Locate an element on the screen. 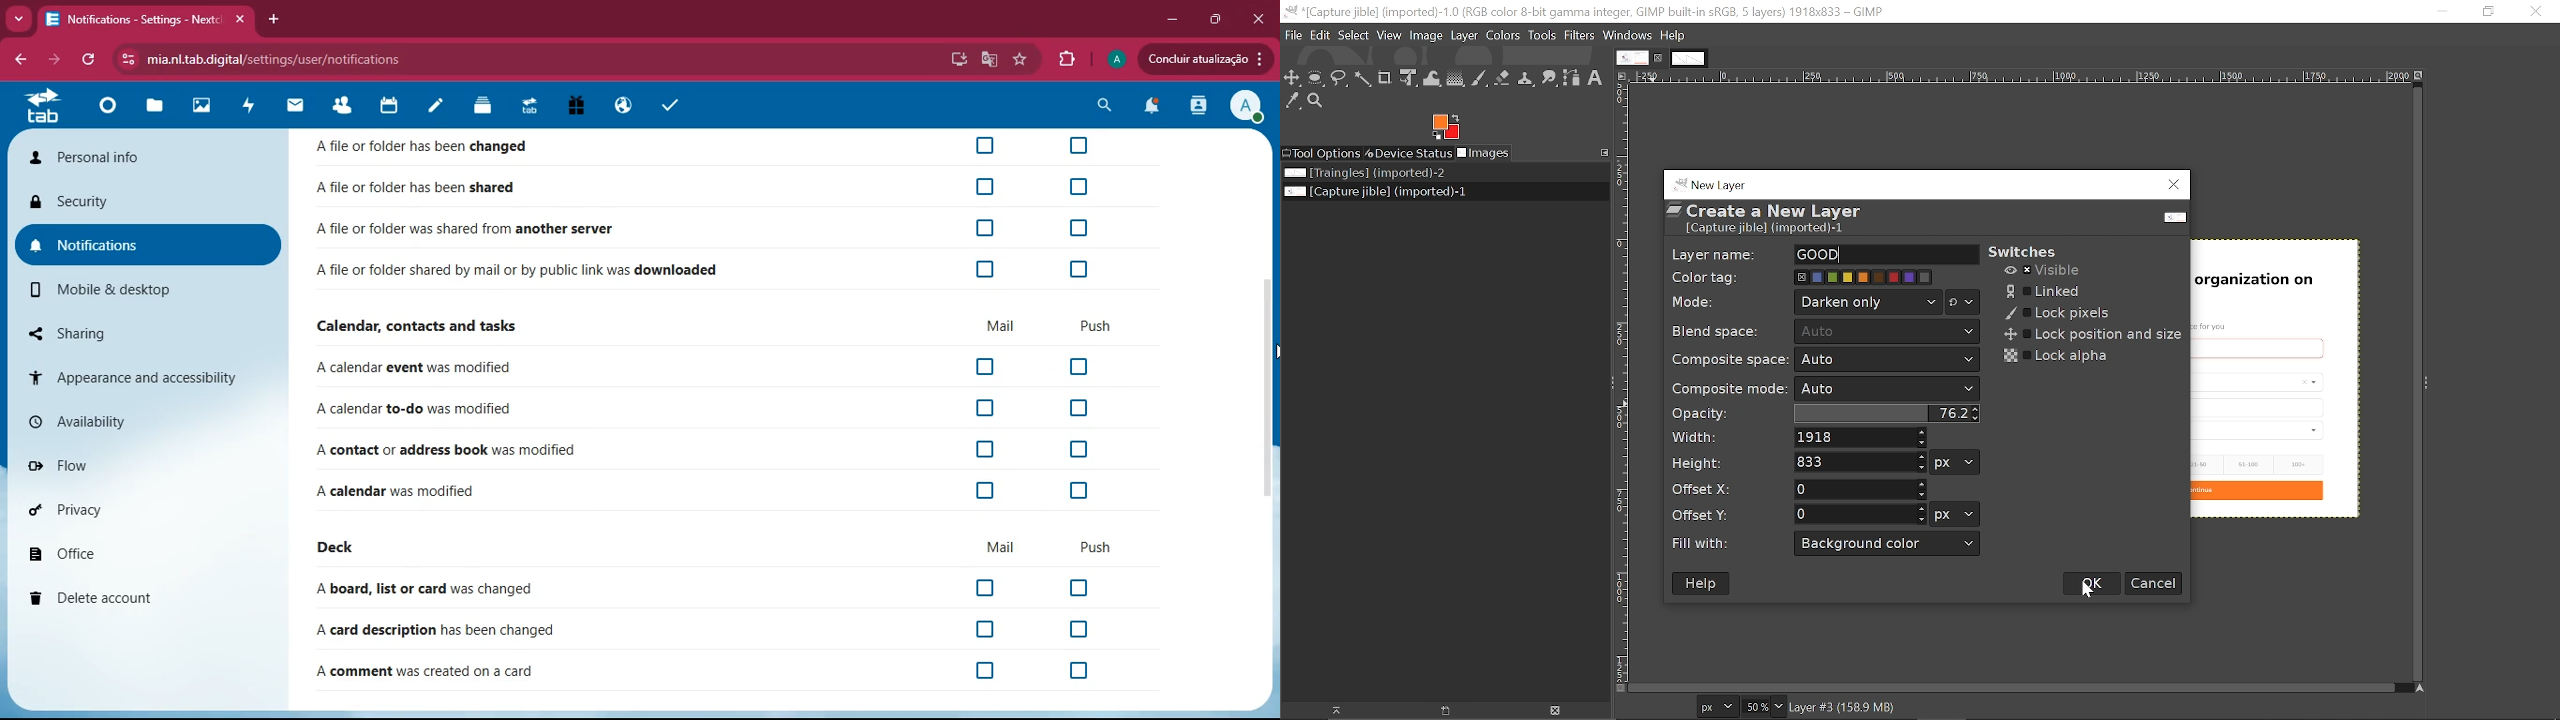  calendar is located at coordinates (395, 106).